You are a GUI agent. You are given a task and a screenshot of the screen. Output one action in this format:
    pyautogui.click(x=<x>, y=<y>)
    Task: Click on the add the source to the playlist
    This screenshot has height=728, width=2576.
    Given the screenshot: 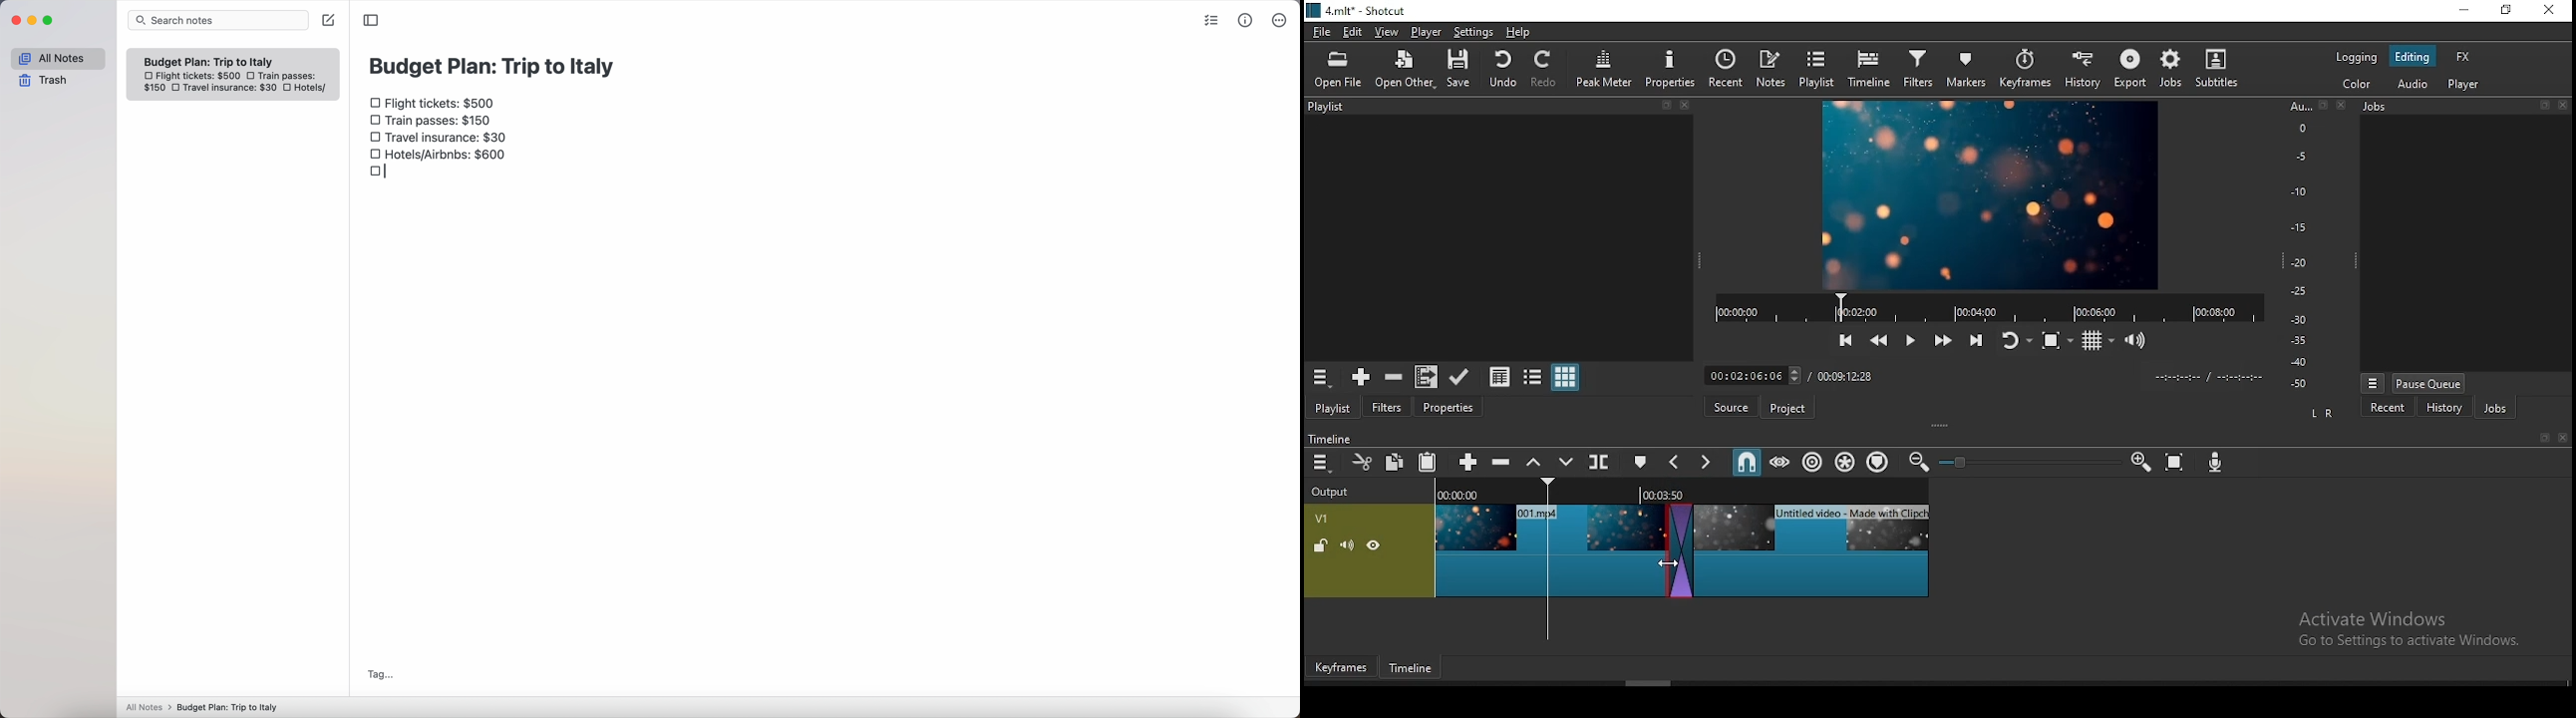 What is the action you would take?
    pyautogui.click(x=1359, y=377)
    